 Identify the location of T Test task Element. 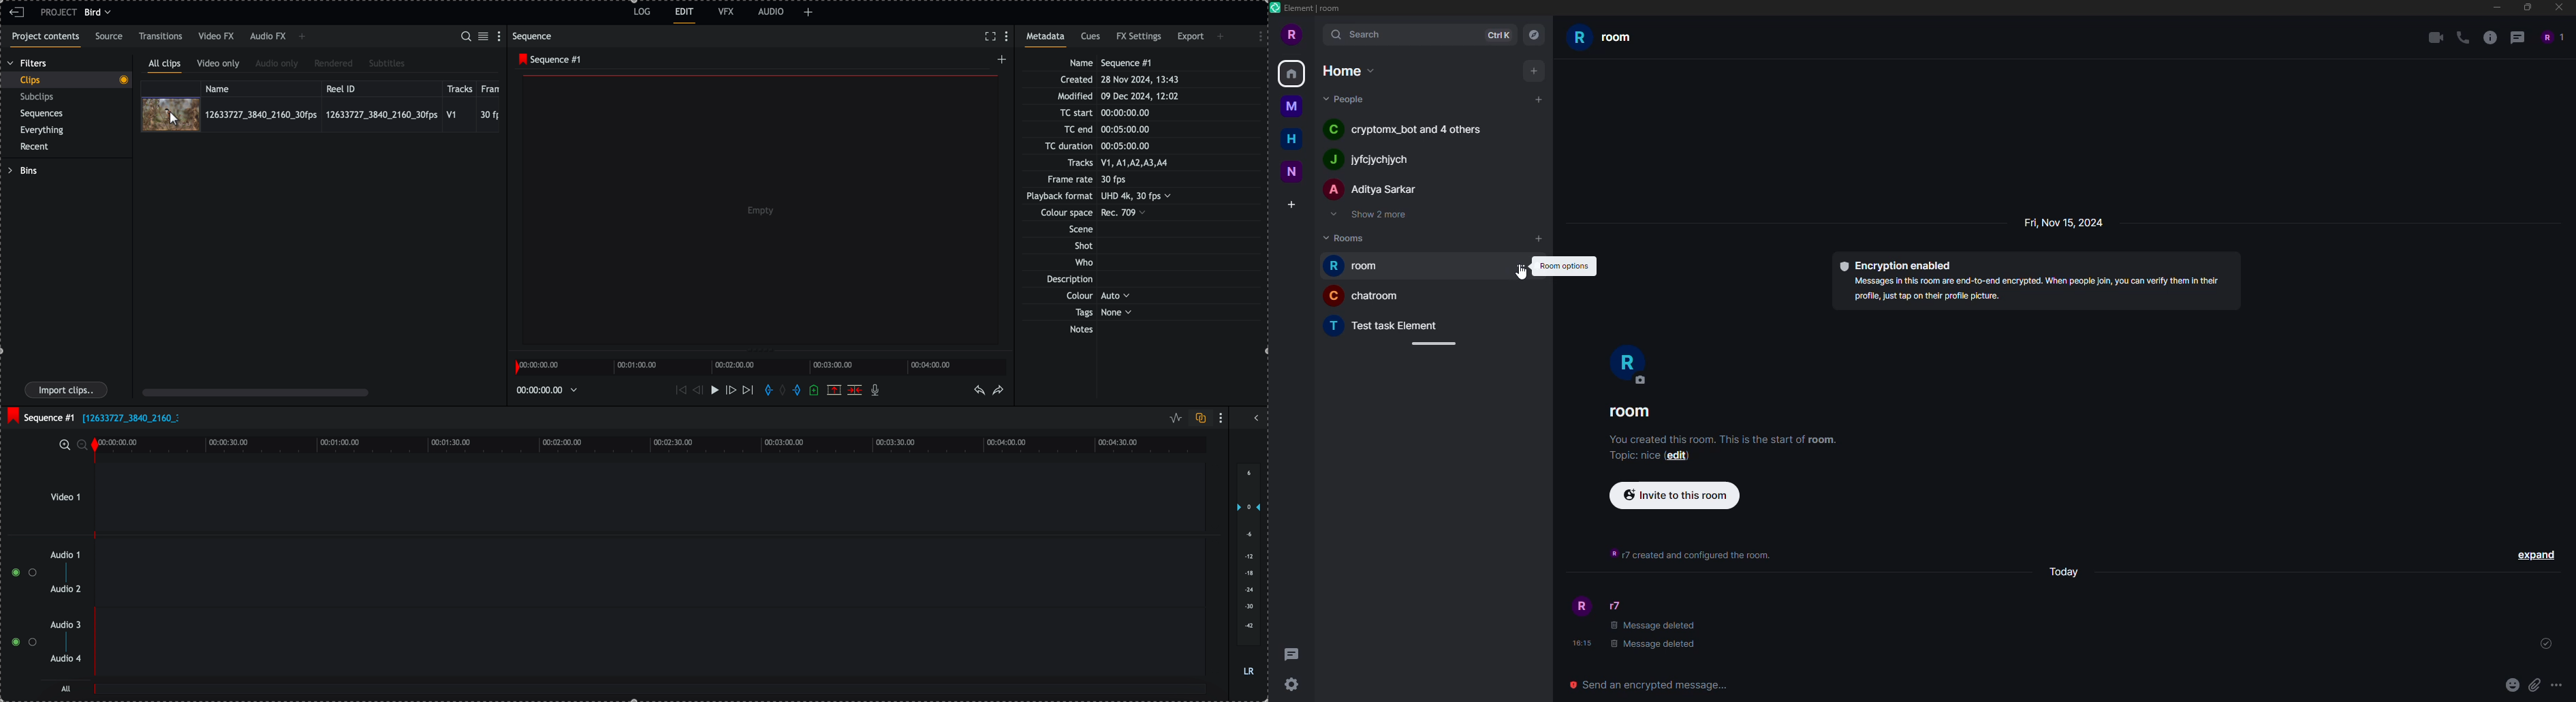
(1394, 325).